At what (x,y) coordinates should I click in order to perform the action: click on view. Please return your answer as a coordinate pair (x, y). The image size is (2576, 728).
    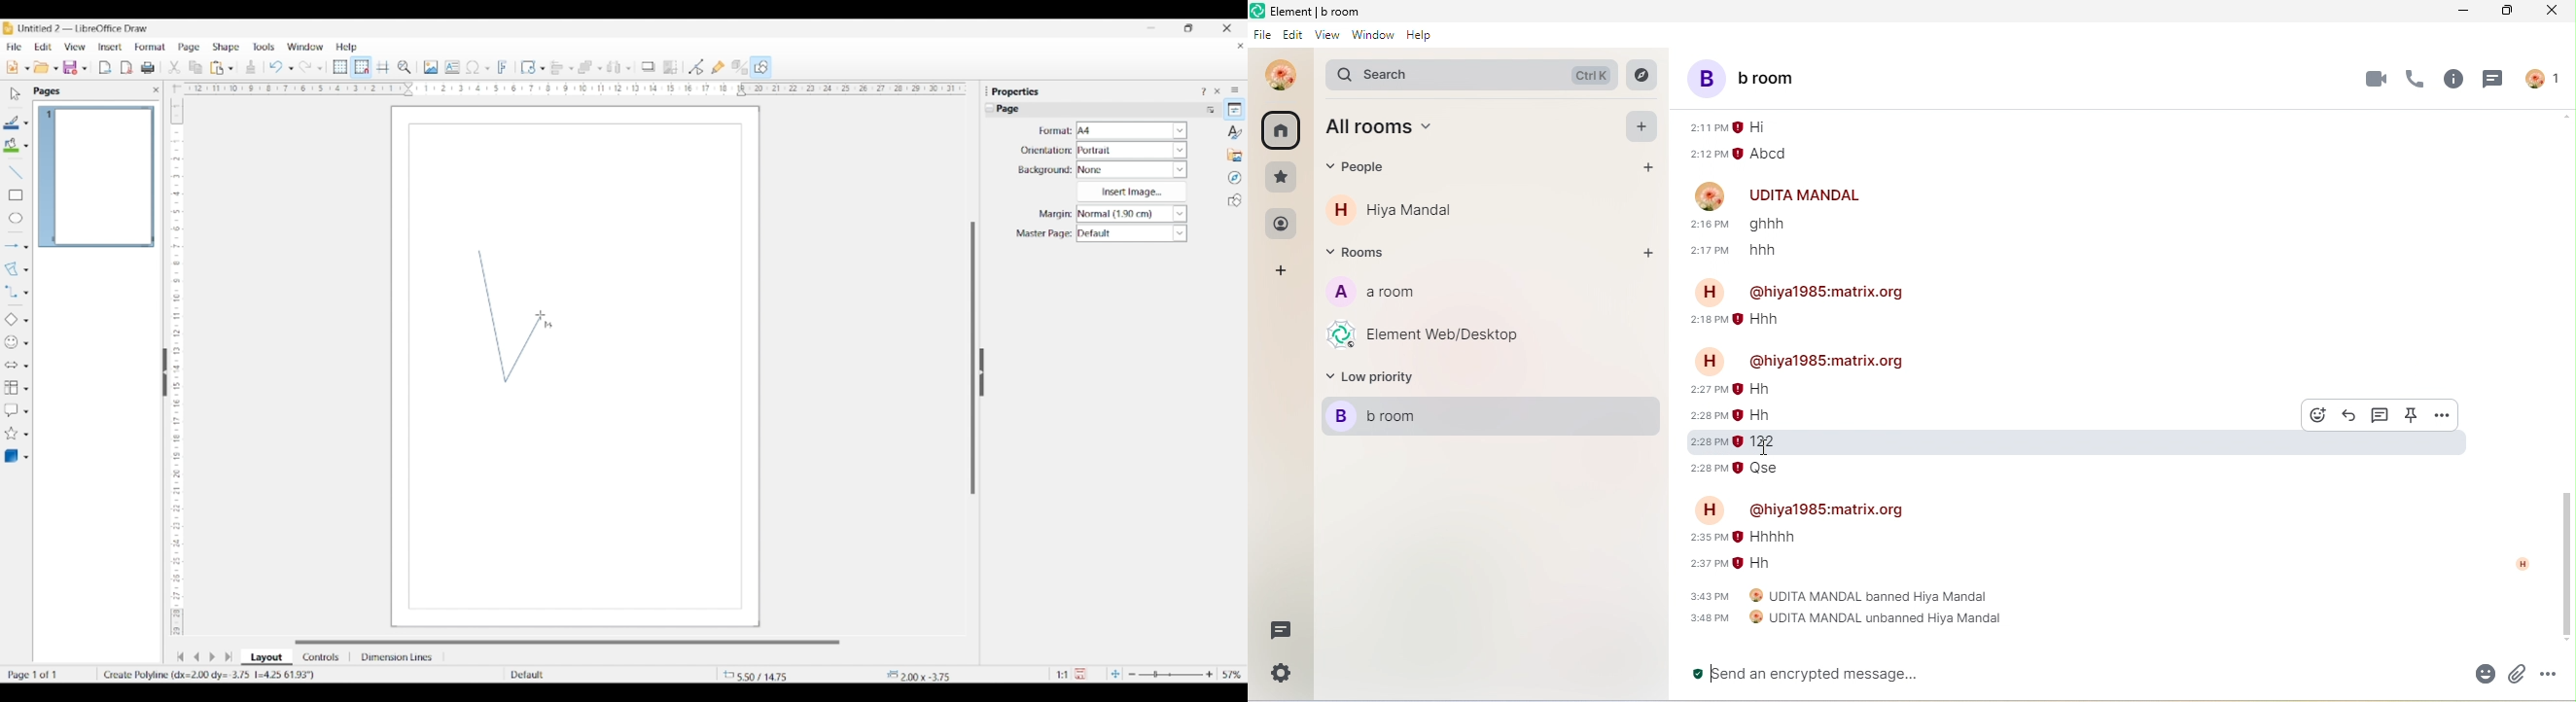
    Looking at the image, I should click on (1326, 38).